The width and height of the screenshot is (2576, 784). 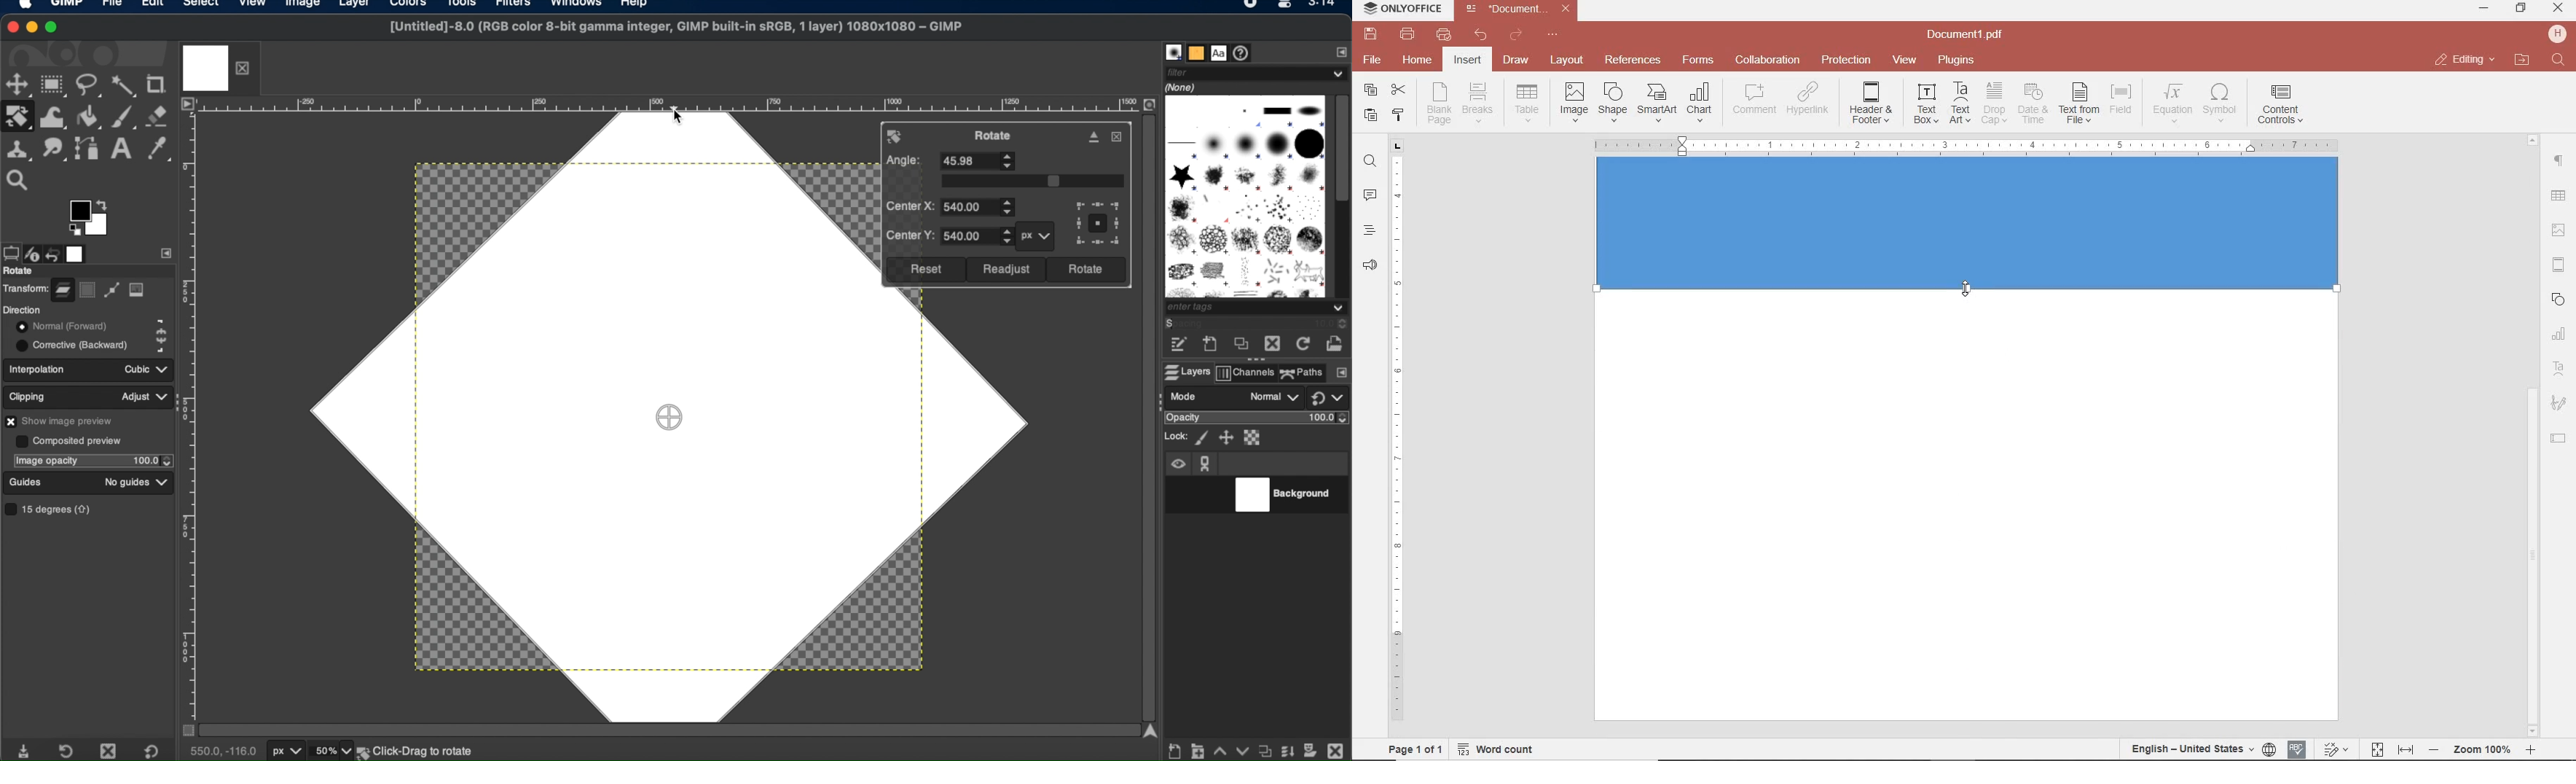 I want to click on zoom image when window size changes, so click(x=1149, y=105).